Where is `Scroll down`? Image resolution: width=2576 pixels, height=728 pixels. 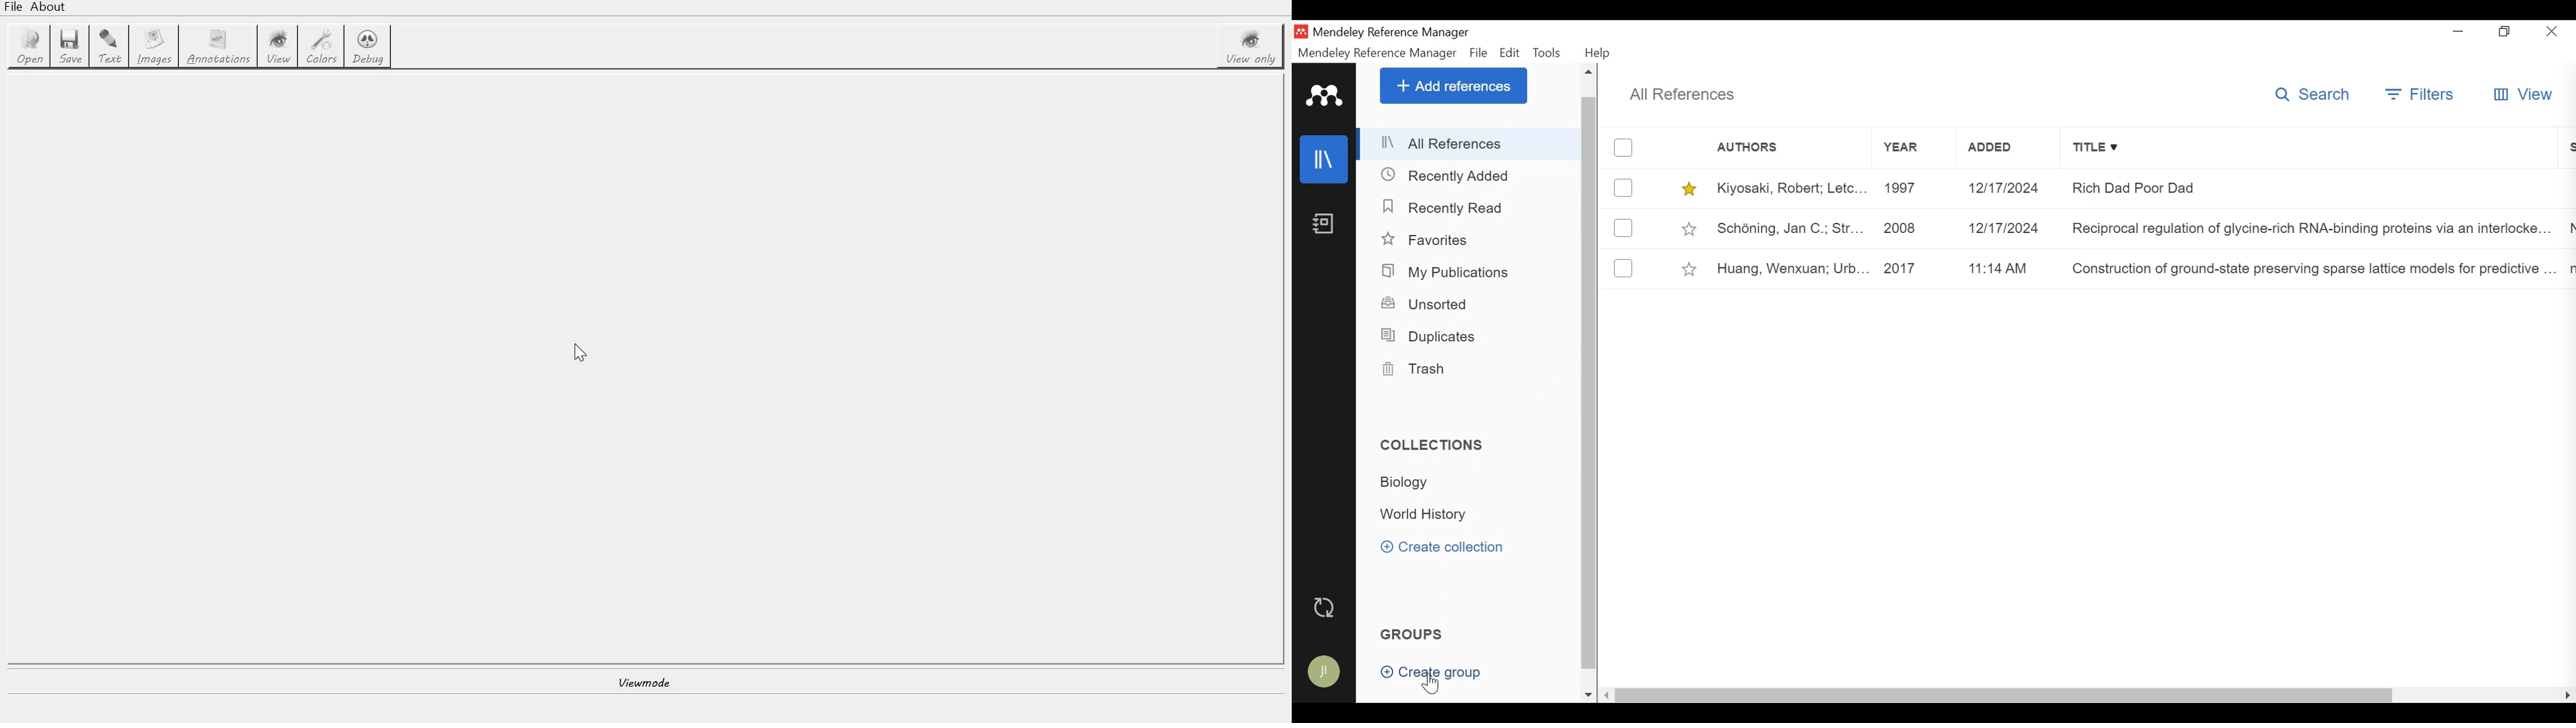
Scroll down is located at coordinates (1590, 694).